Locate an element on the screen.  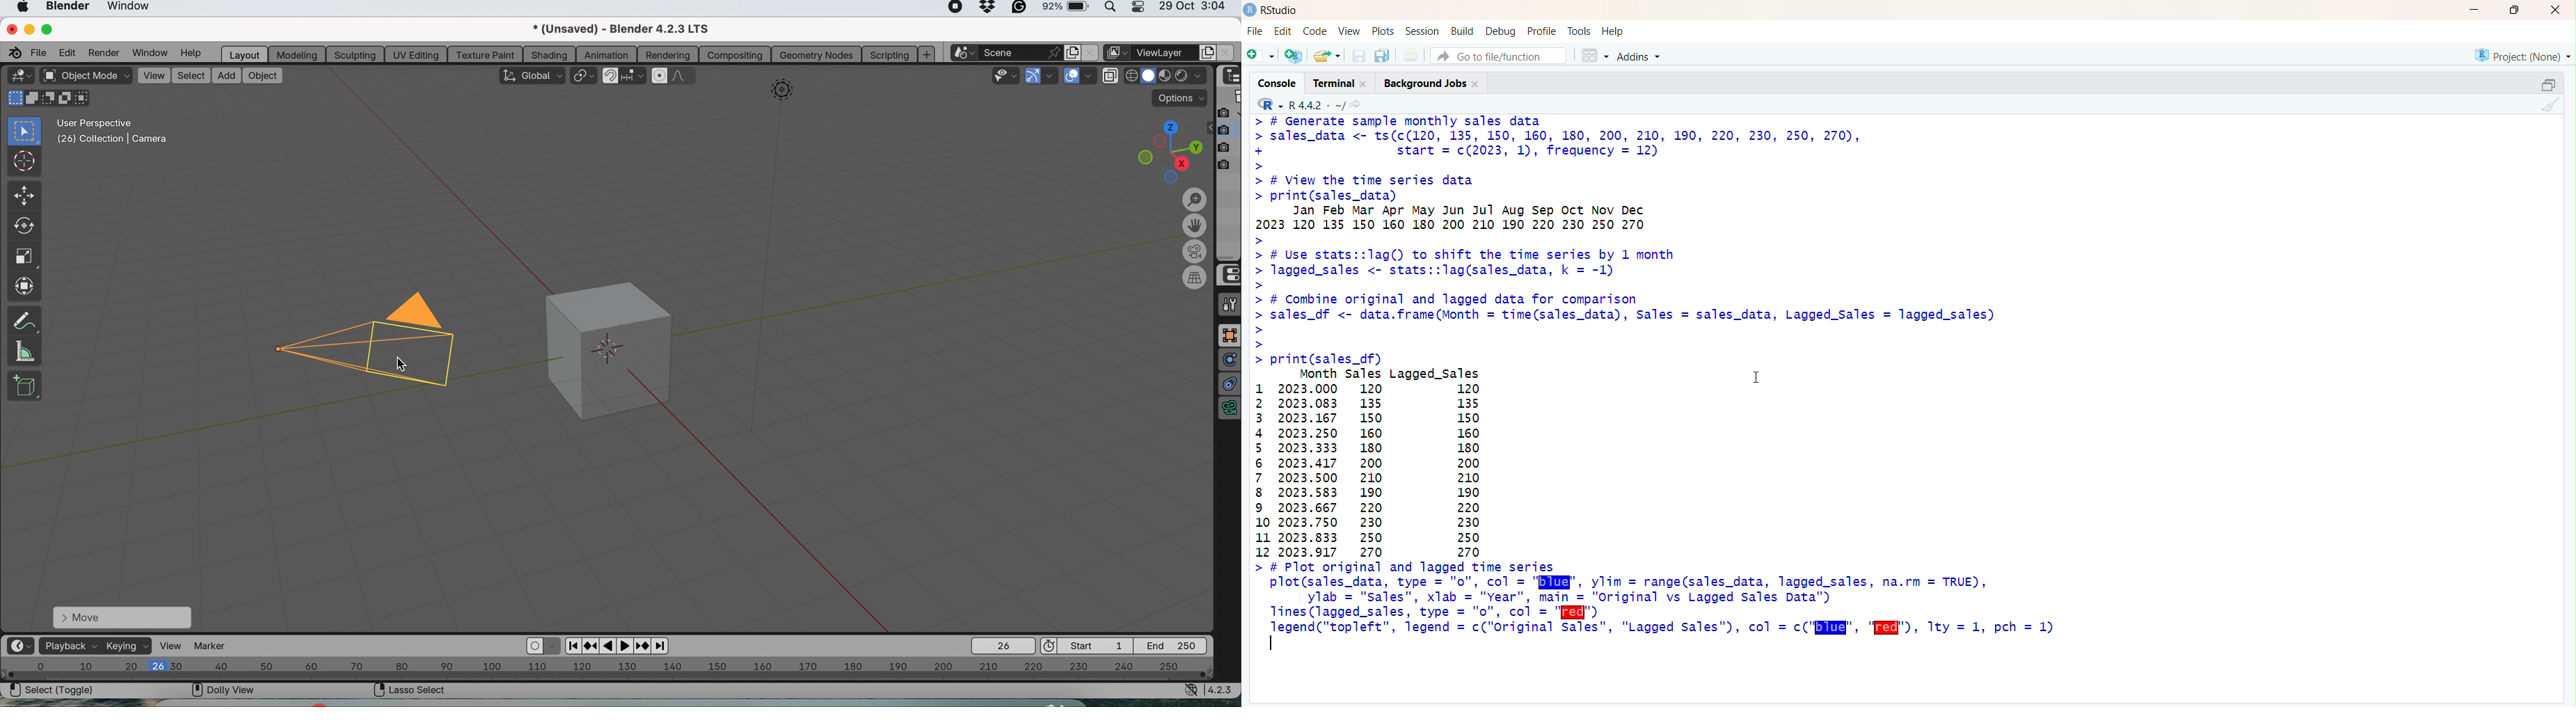
control center is located at coordinates (1229, 275).